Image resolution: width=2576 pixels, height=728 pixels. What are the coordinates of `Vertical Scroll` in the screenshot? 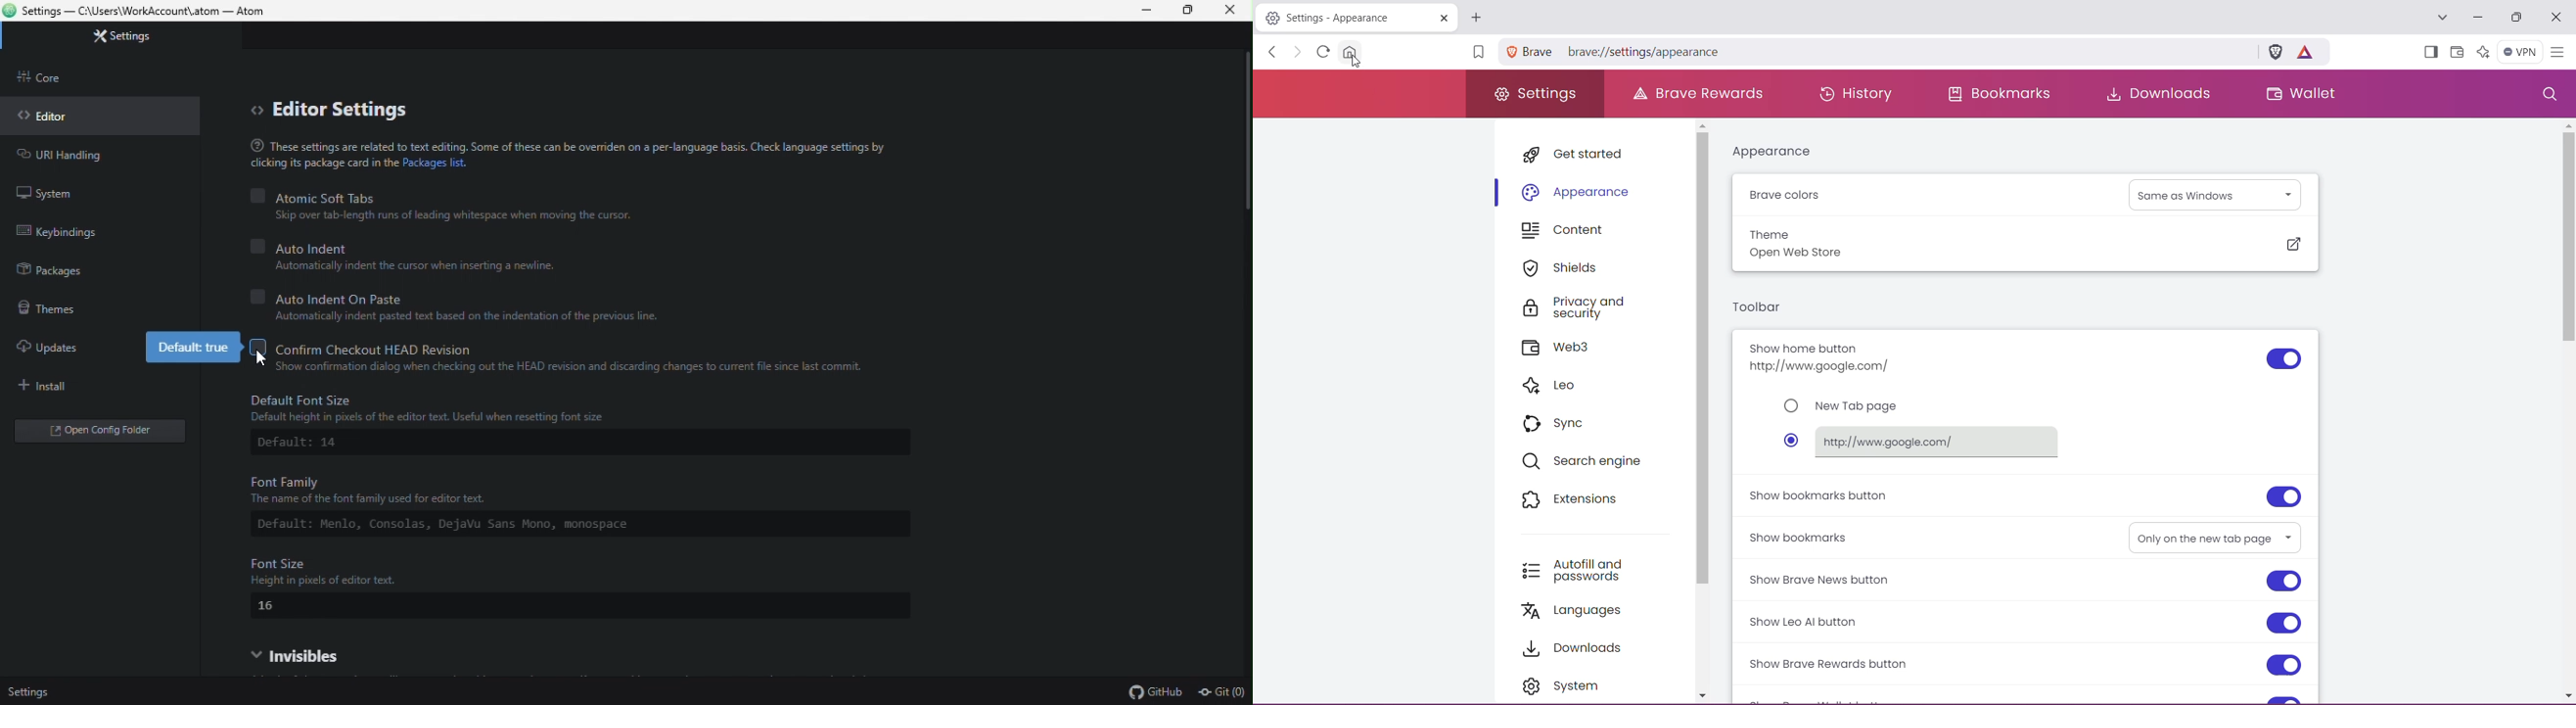 It's located at (1704, 413).